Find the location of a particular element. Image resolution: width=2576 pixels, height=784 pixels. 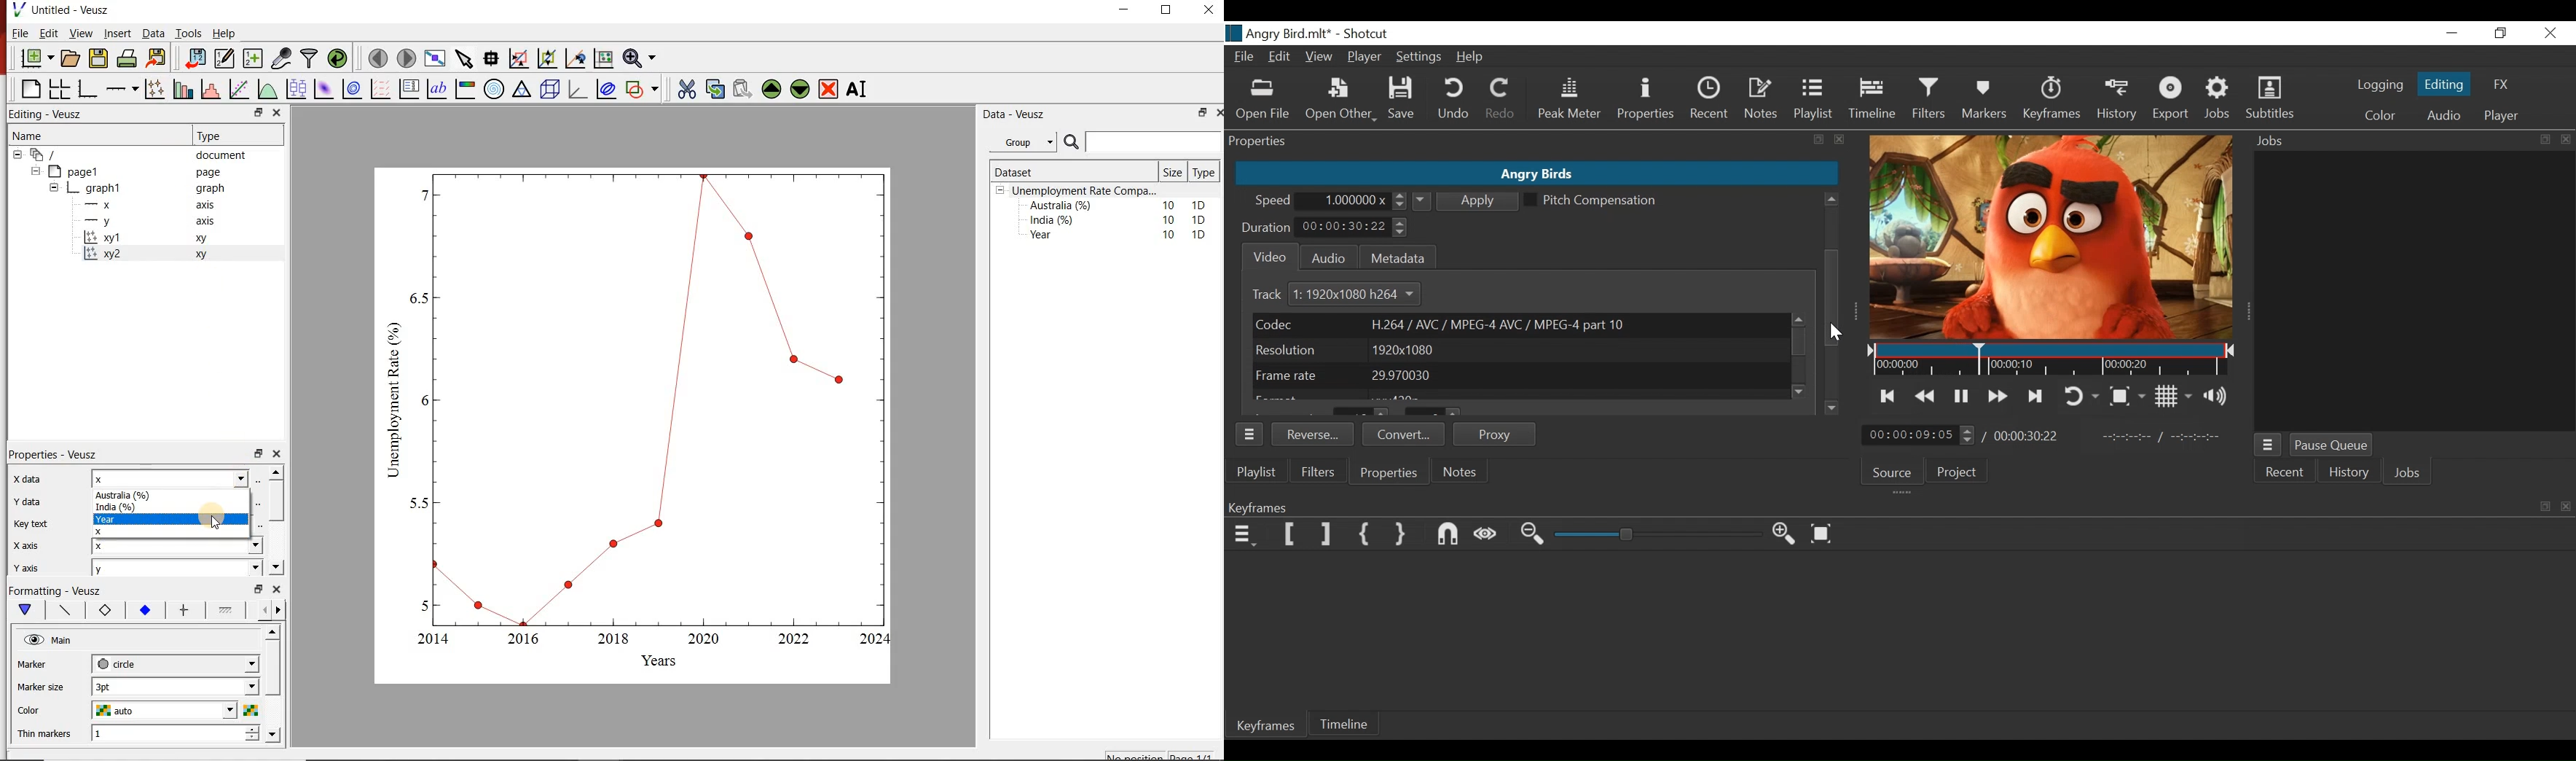

Properties Panel is located at coordinates (1537, 142).